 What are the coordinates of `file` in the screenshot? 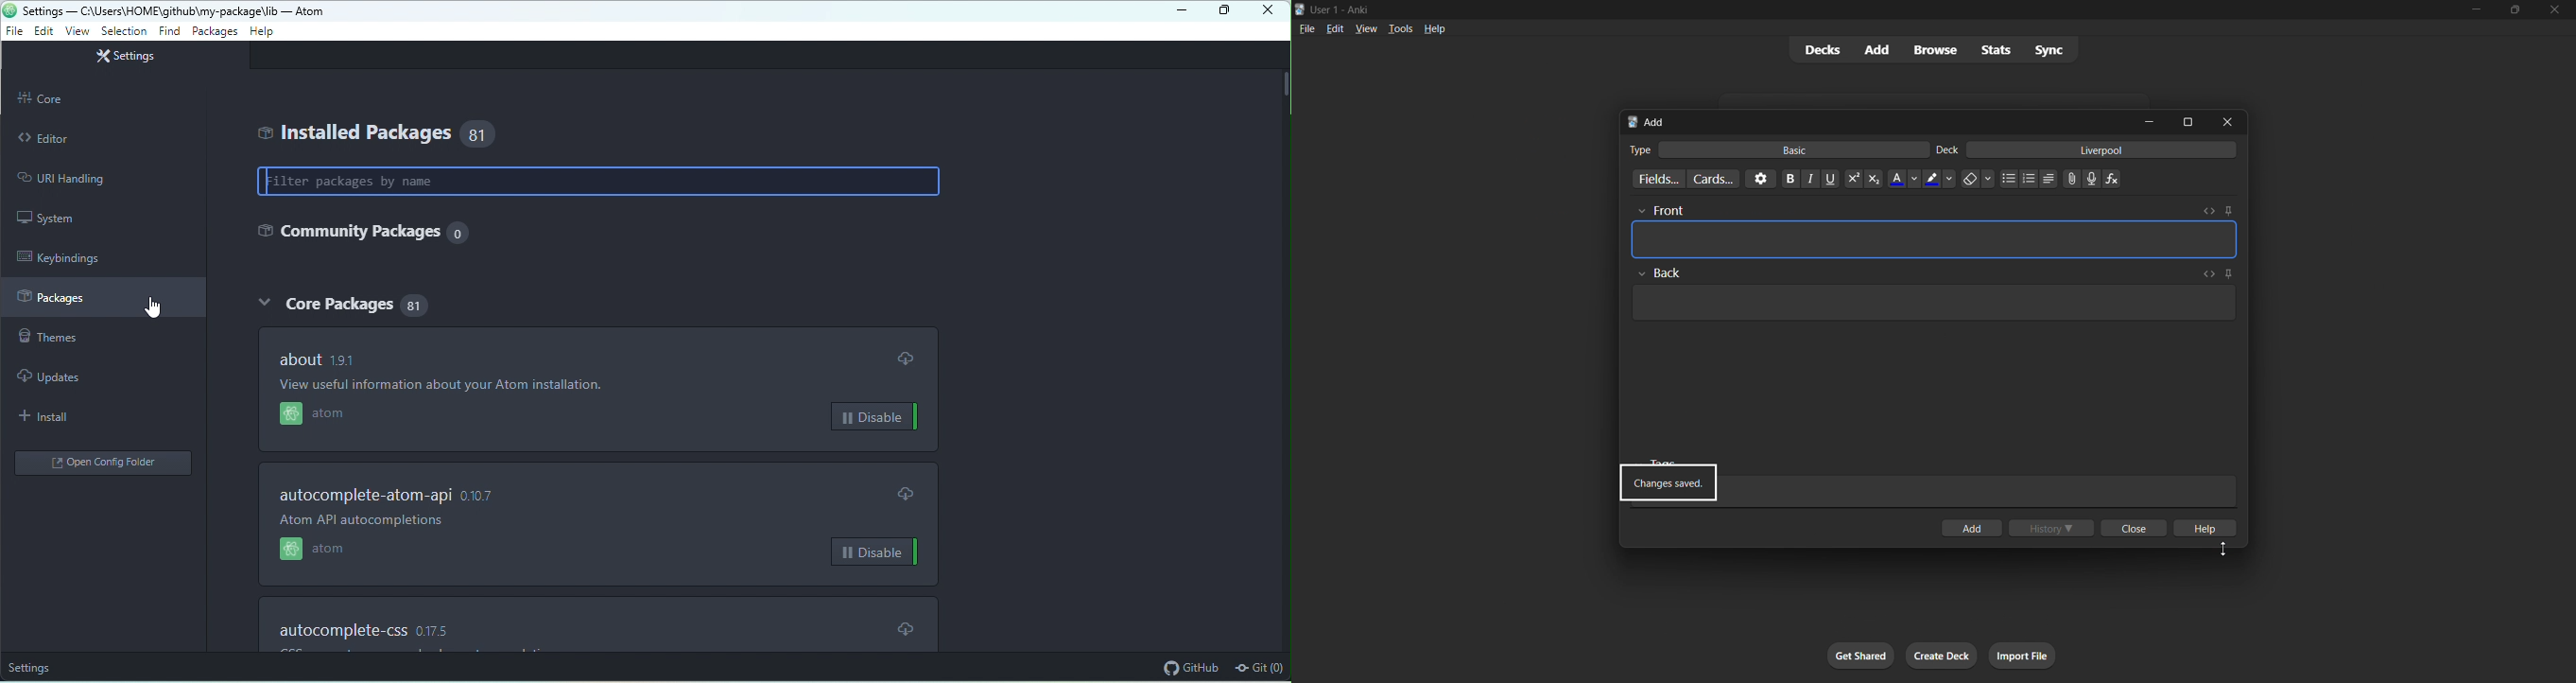 It's located at (14, 32).